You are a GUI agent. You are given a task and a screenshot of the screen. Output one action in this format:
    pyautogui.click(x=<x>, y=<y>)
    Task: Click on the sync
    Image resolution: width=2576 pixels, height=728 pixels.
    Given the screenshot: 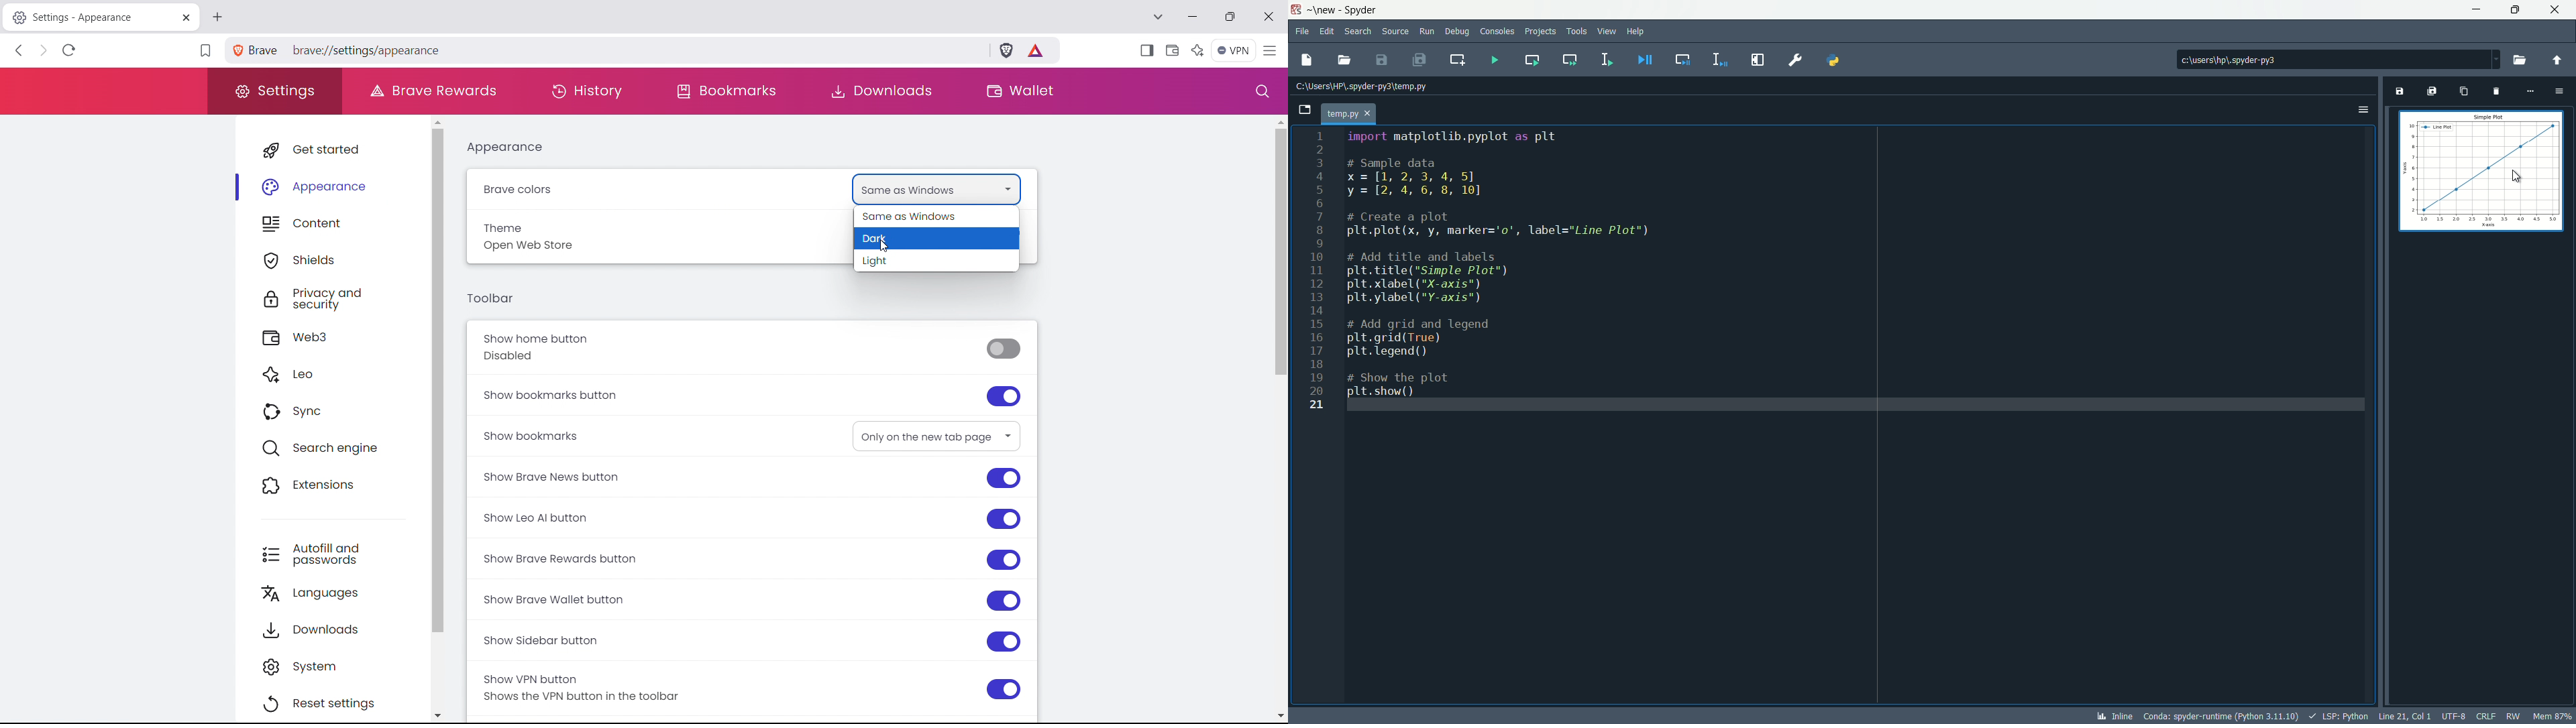 What is the action you would take?
    pyautogui.click(x=340, y=411)
    